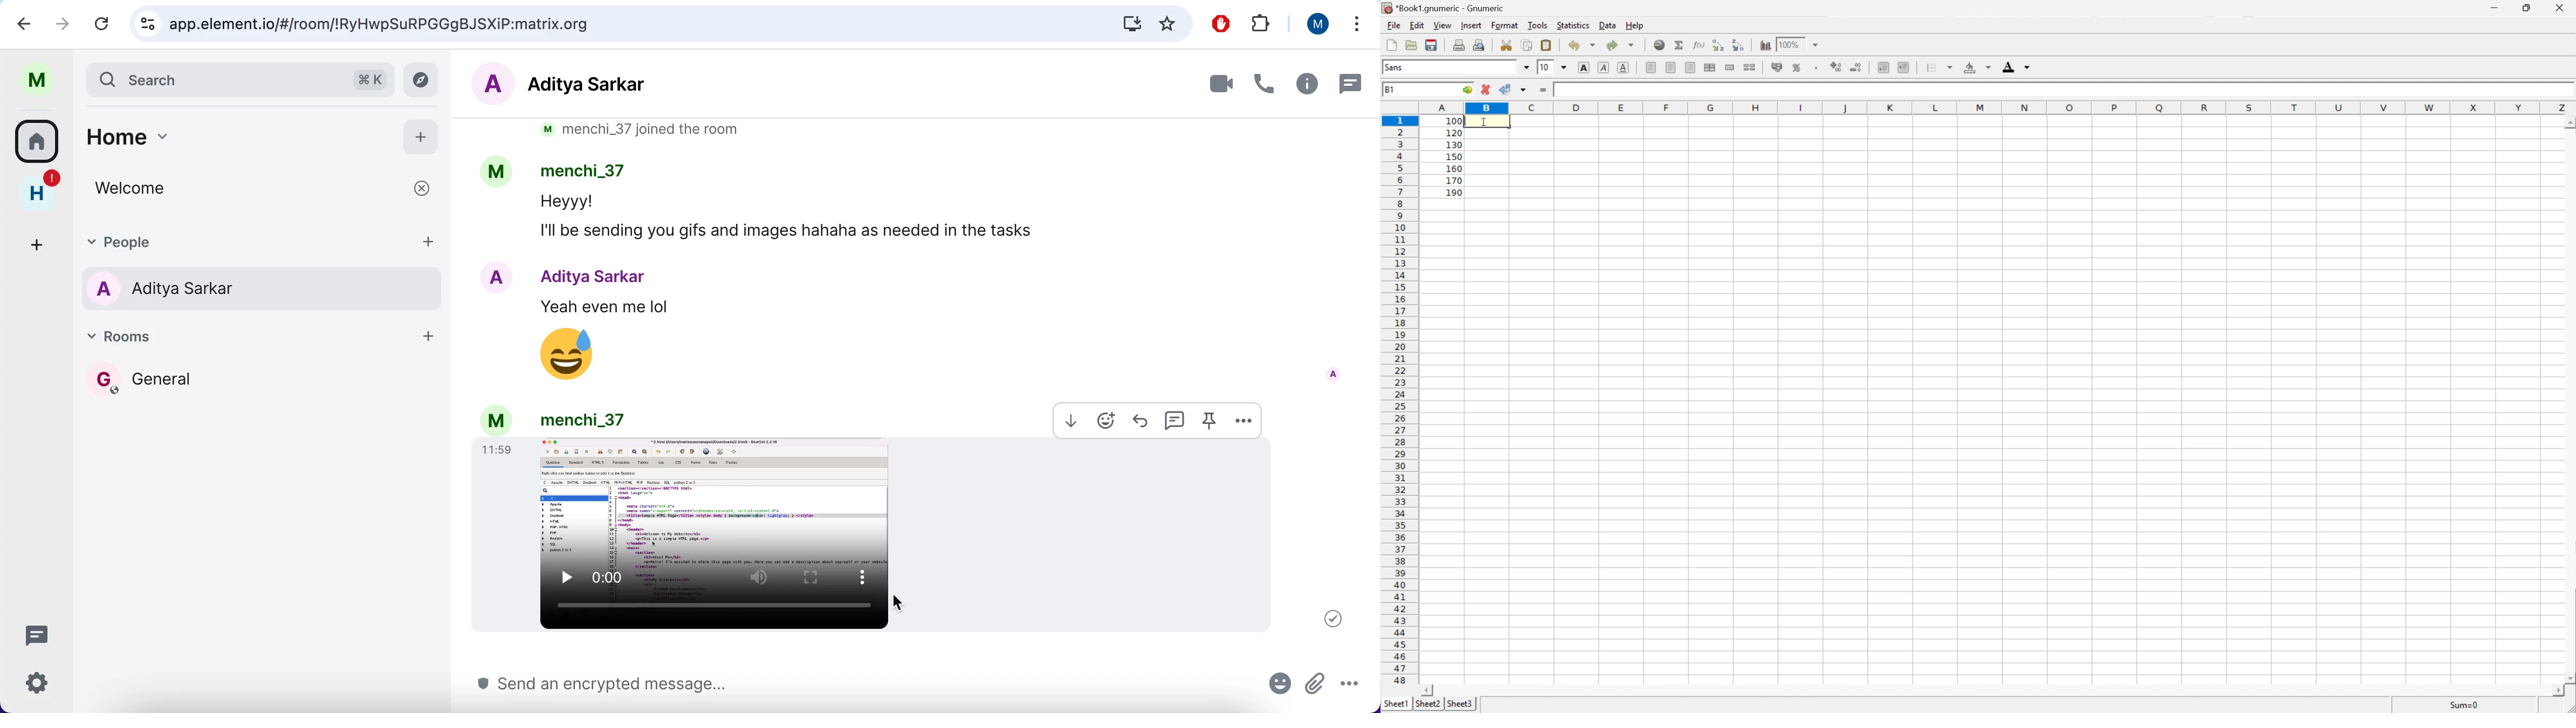 The width and height of the screenshot is (2576, 728). Describe the element at coordinates (1069, 421) in the screenshot. I see `download` at that location.